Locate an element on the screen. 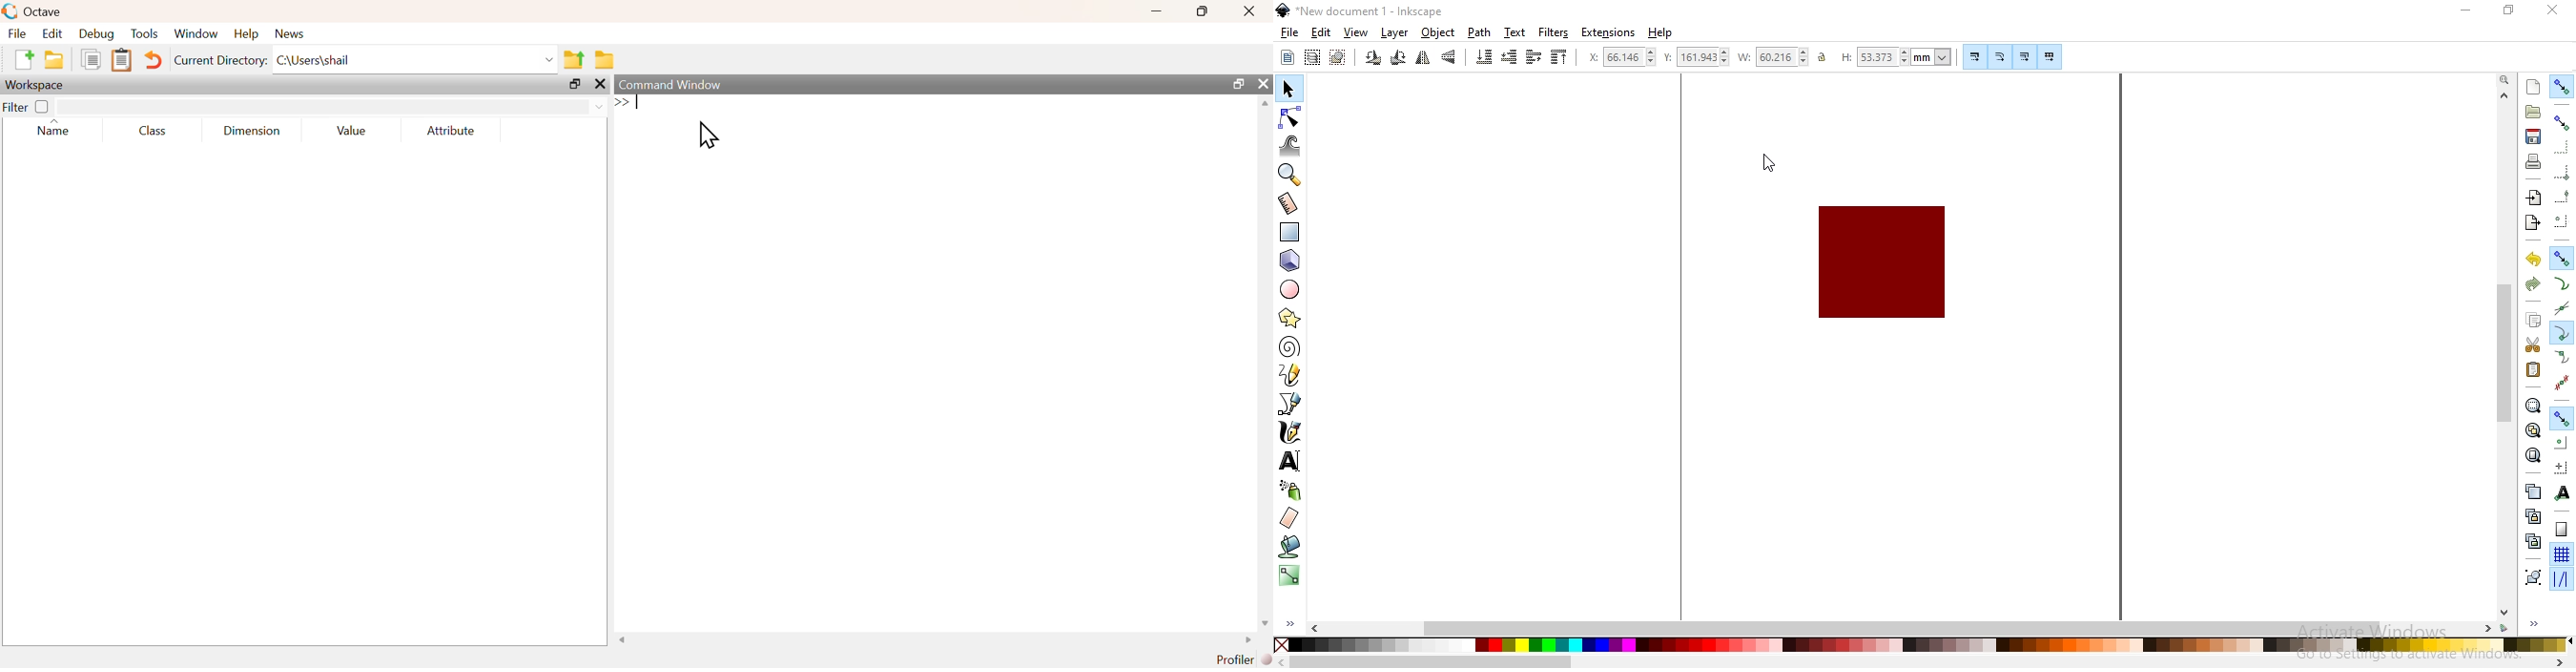 Image resolution: width=2576 pixels, height=672 pixels. layer is located at coordinates (1396, 33).